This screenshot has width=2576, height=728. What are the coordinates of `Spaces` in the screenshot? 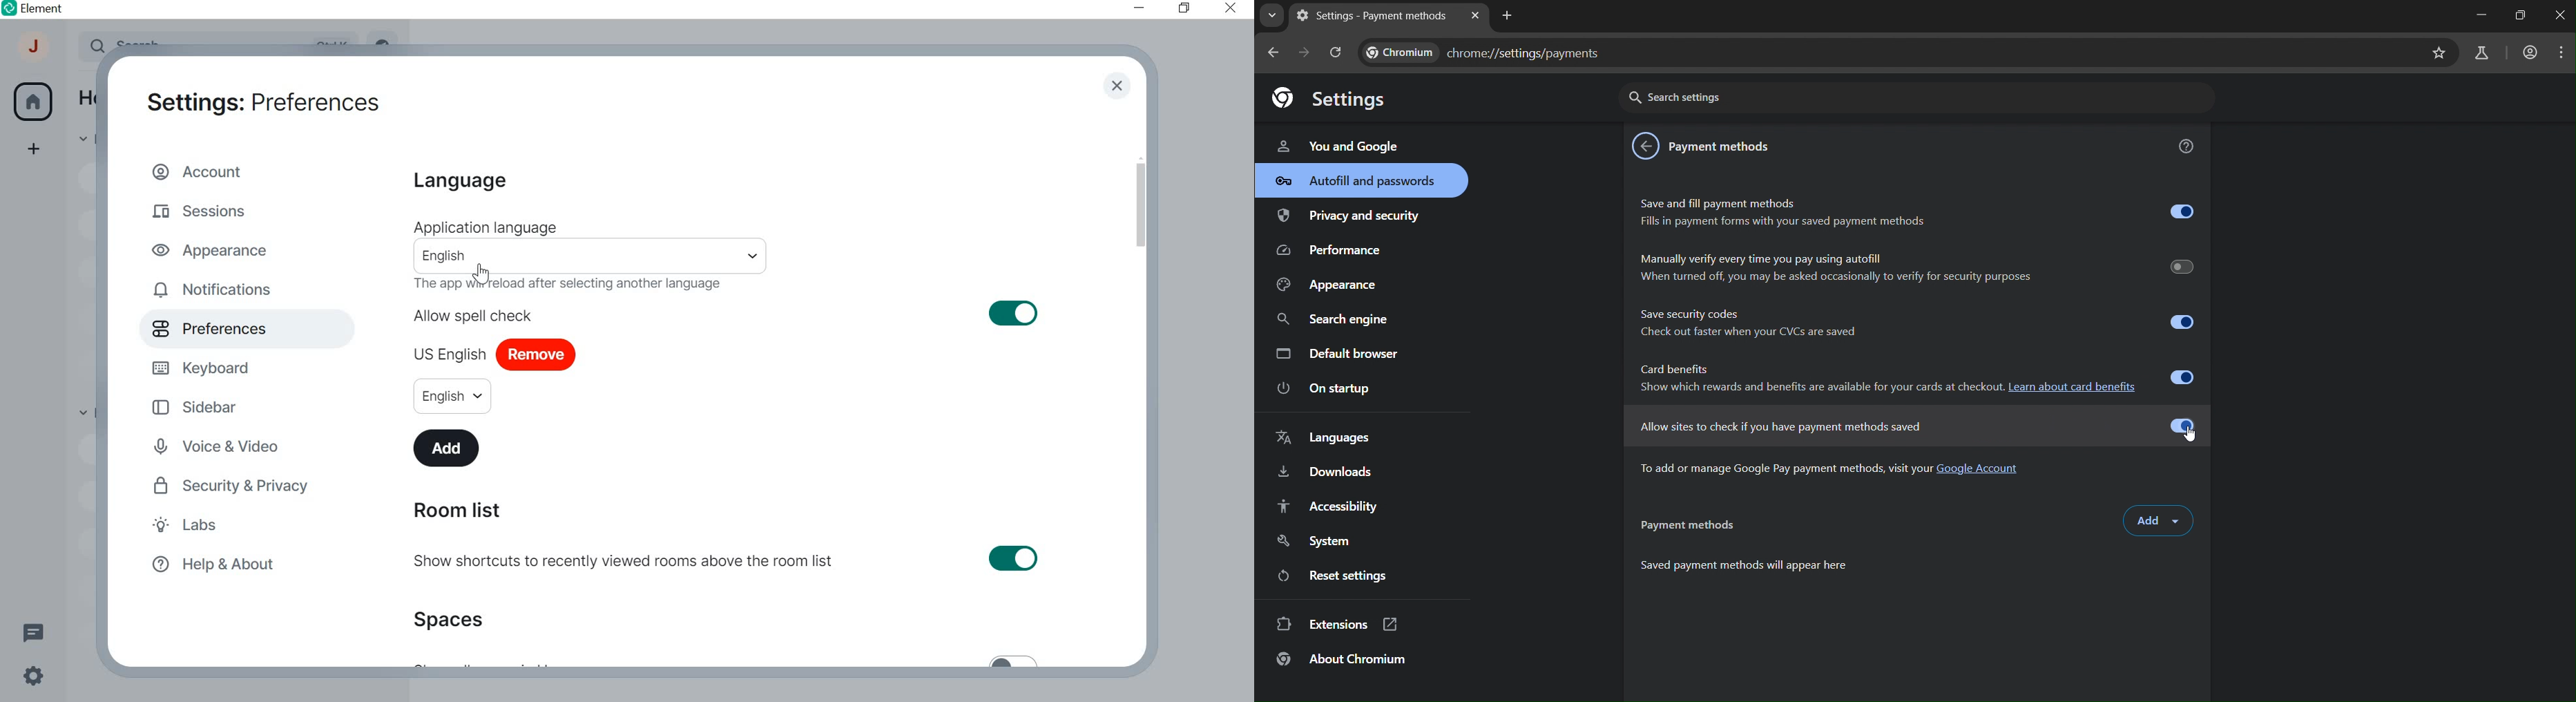 It's located at (453, 619).